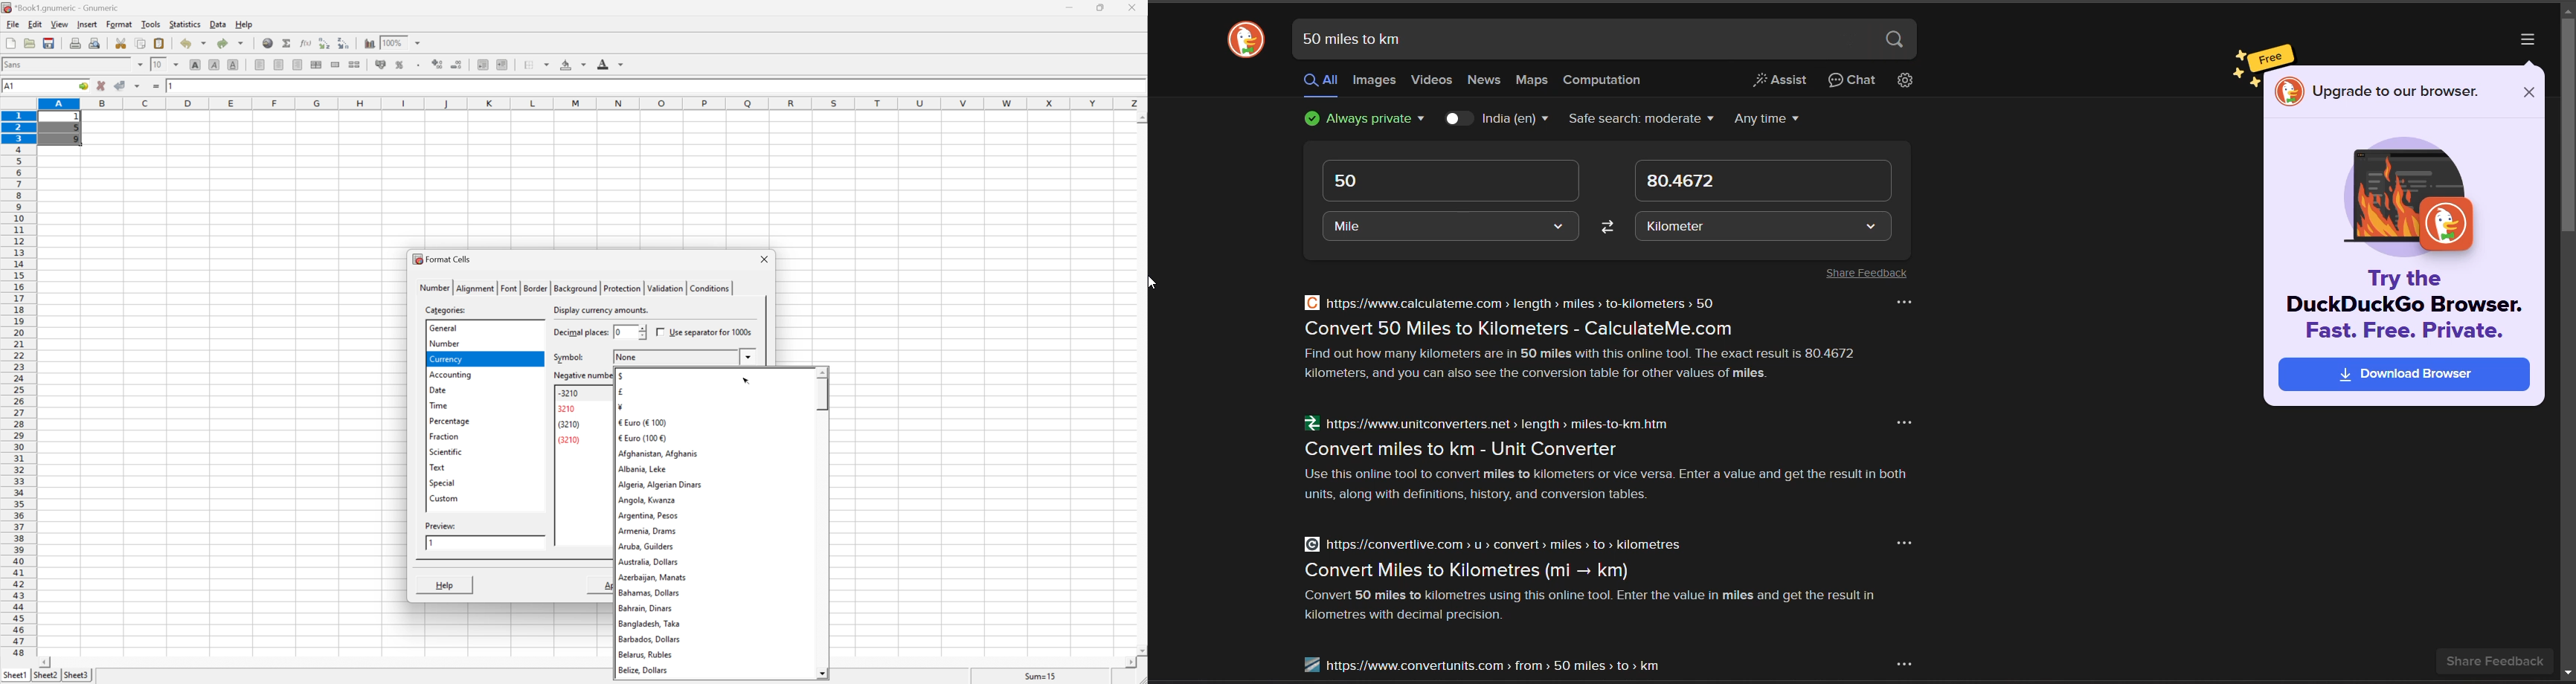  I want to click on vertical scroll bar, so click(2567, 127).